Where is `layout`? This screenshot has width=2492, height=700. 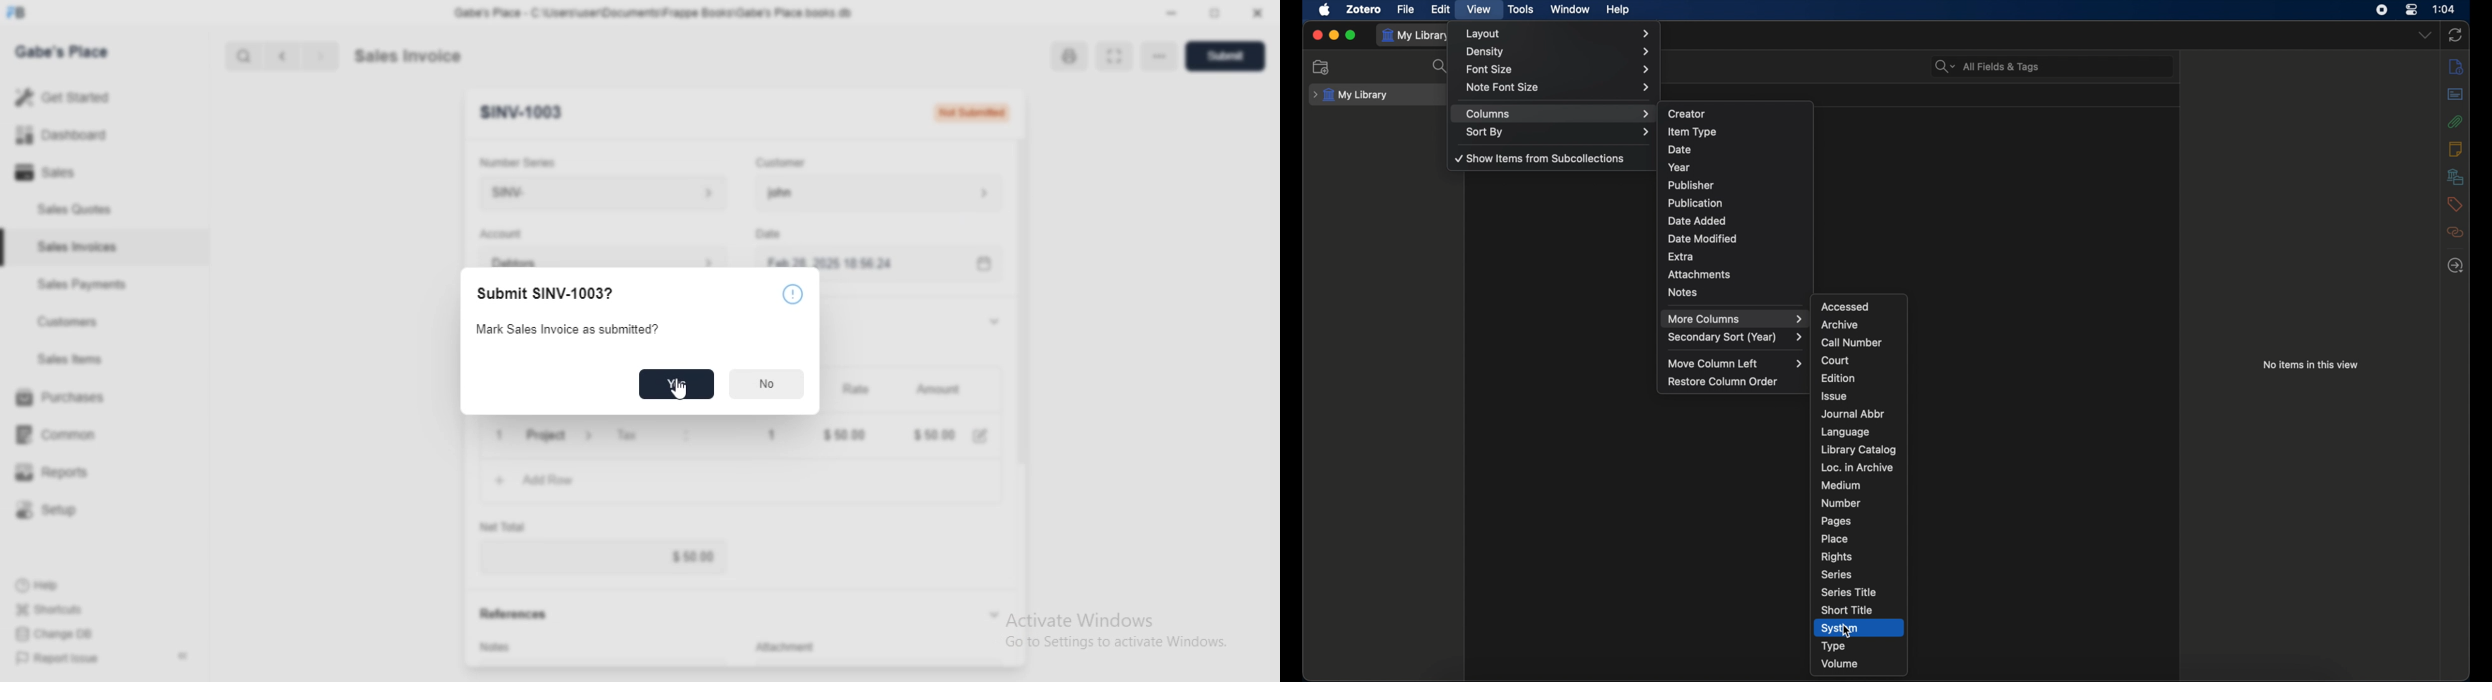 layout is located at coordinates (1558, 34).